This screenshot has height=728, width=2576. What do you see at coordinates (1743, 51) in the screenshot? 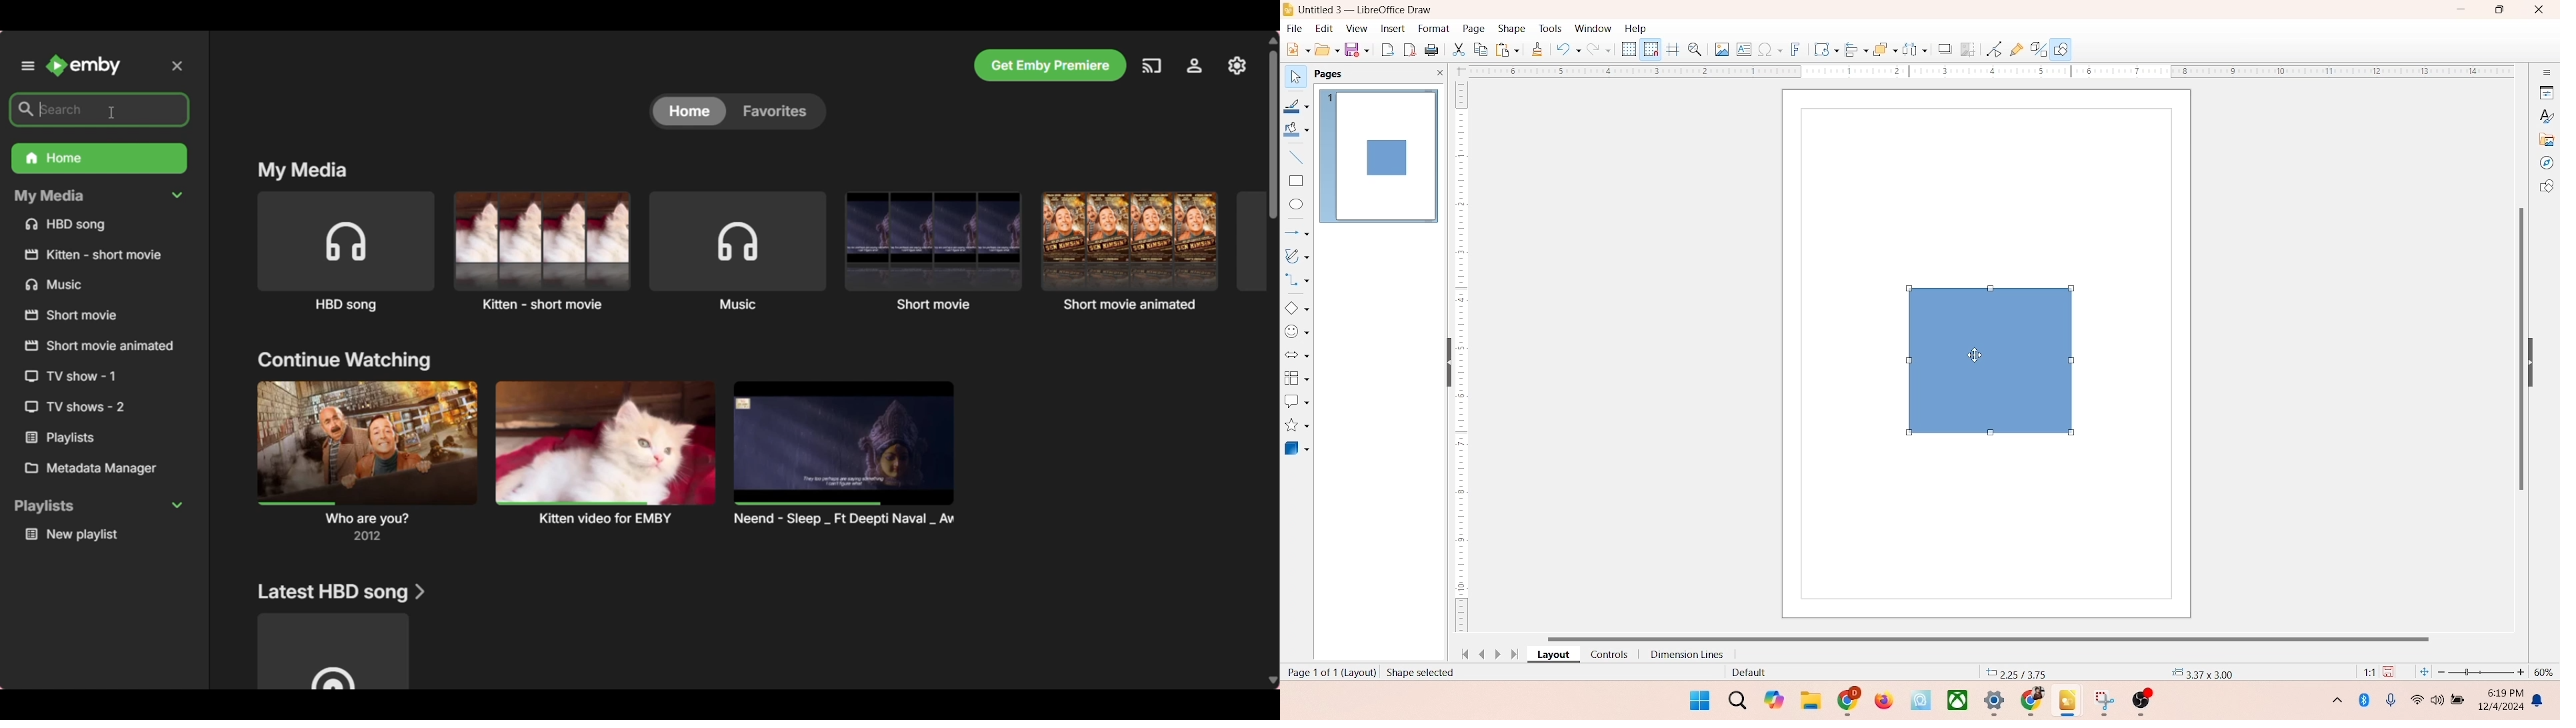
I see `textbox` at bounding box center [1743, 51].